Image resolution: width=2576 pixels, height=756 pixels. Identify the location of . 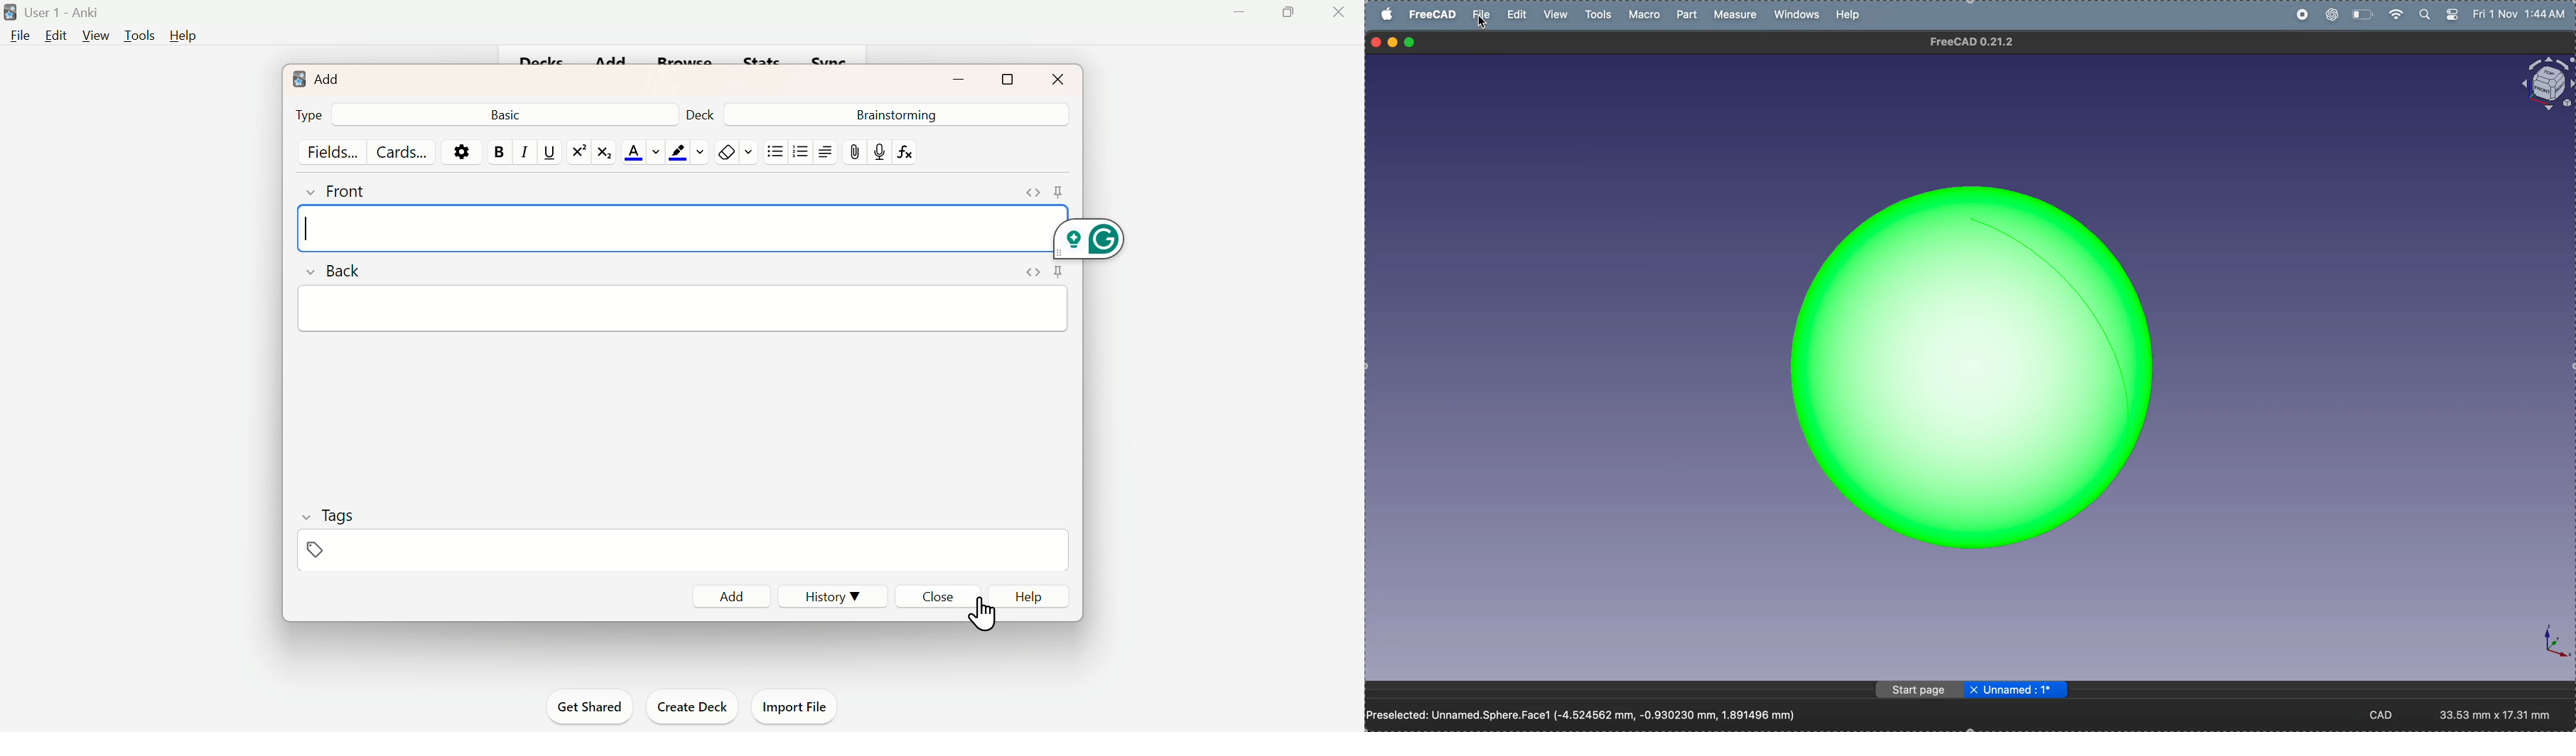
(58, 34).